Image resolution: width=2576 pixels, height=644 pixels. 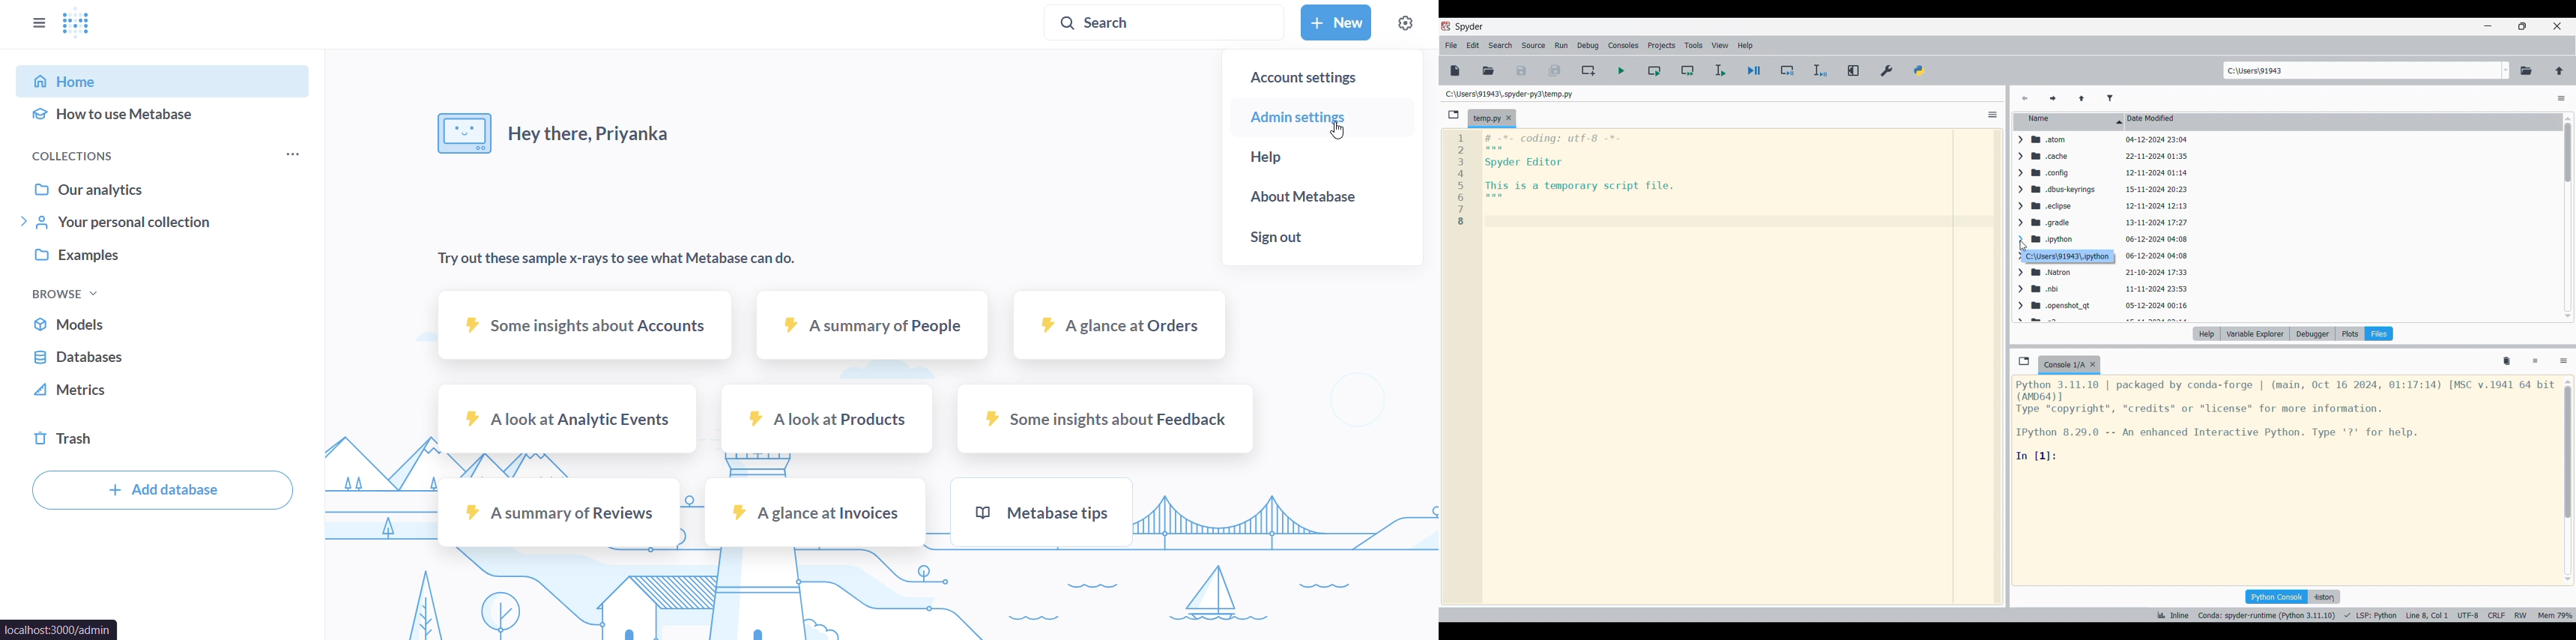 I want to click on Edit menu, so click(x=1473, y=46).